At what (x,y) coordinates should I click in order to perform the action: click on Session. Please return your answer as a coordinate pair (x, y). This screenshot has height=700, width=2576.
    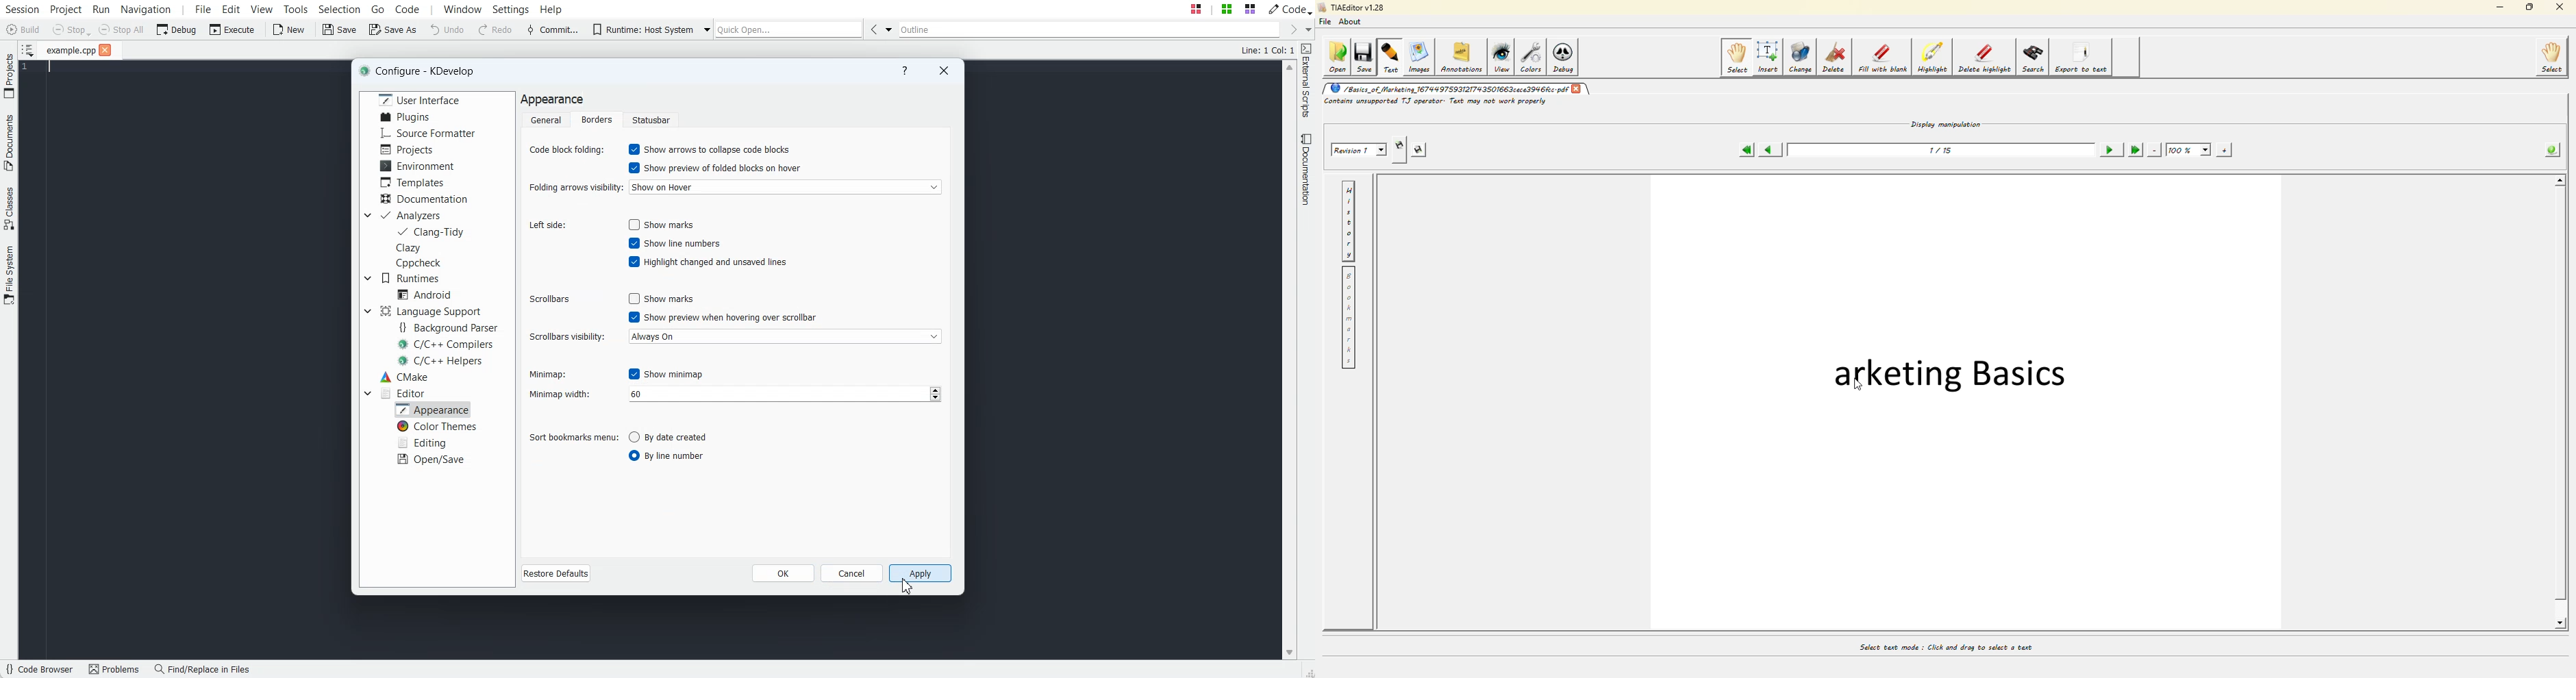
    Looking at the image, I should click on (22, 9).